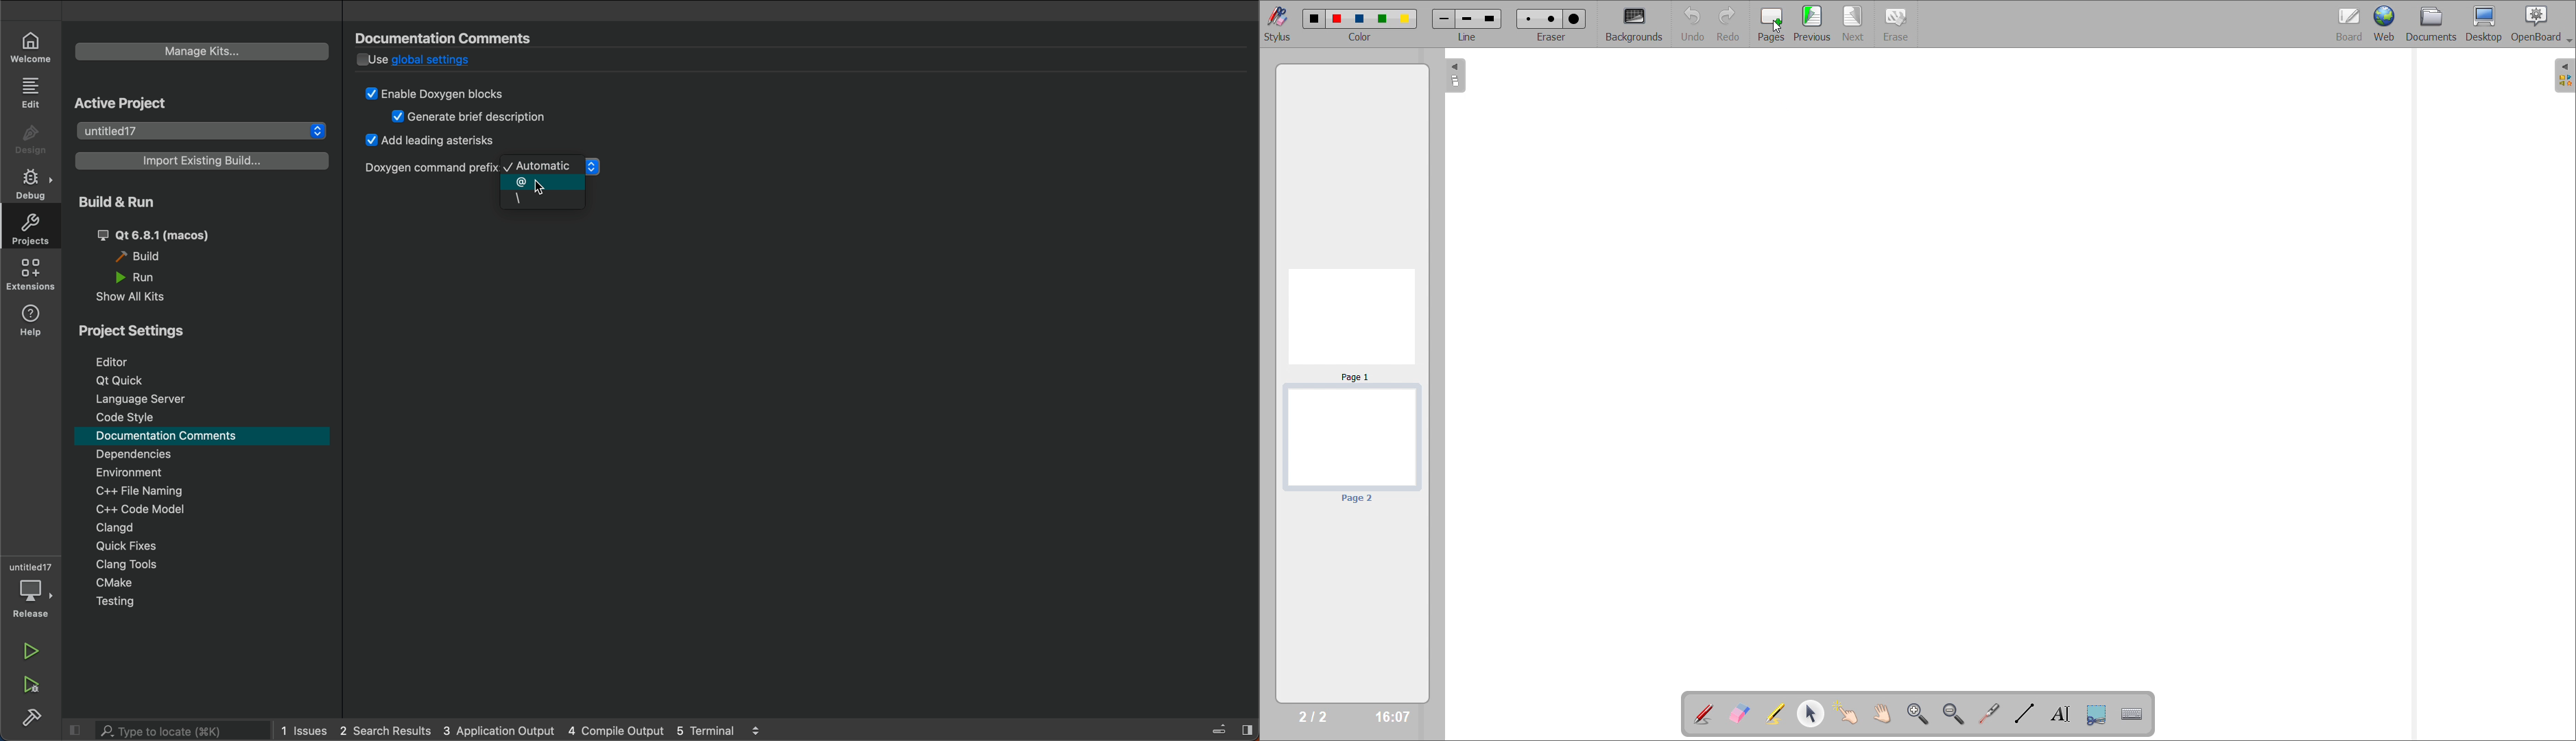 The width and height of the screenshot is (2576, 756). Describe the element at coordinates (203, 161) in the screenshot. I see `import build` at that location.